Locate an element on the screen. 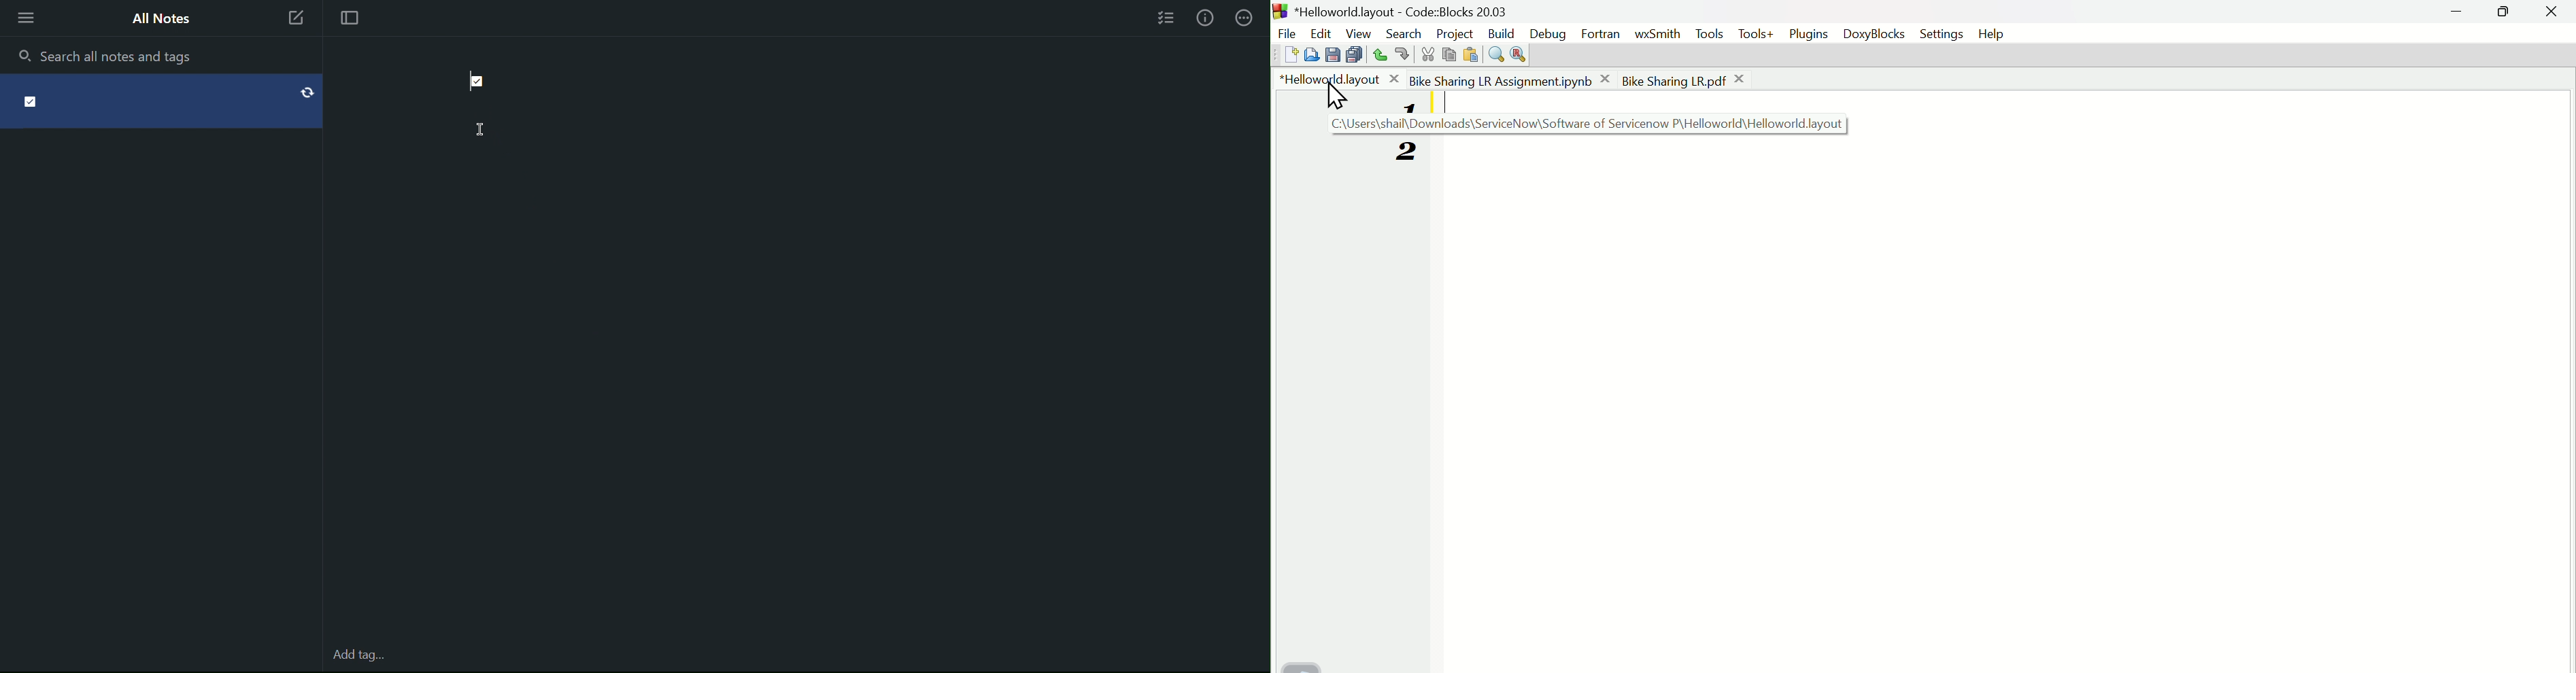  Bike sharing Lrassignment.Ipynb is located at coordinates (1511, 79).